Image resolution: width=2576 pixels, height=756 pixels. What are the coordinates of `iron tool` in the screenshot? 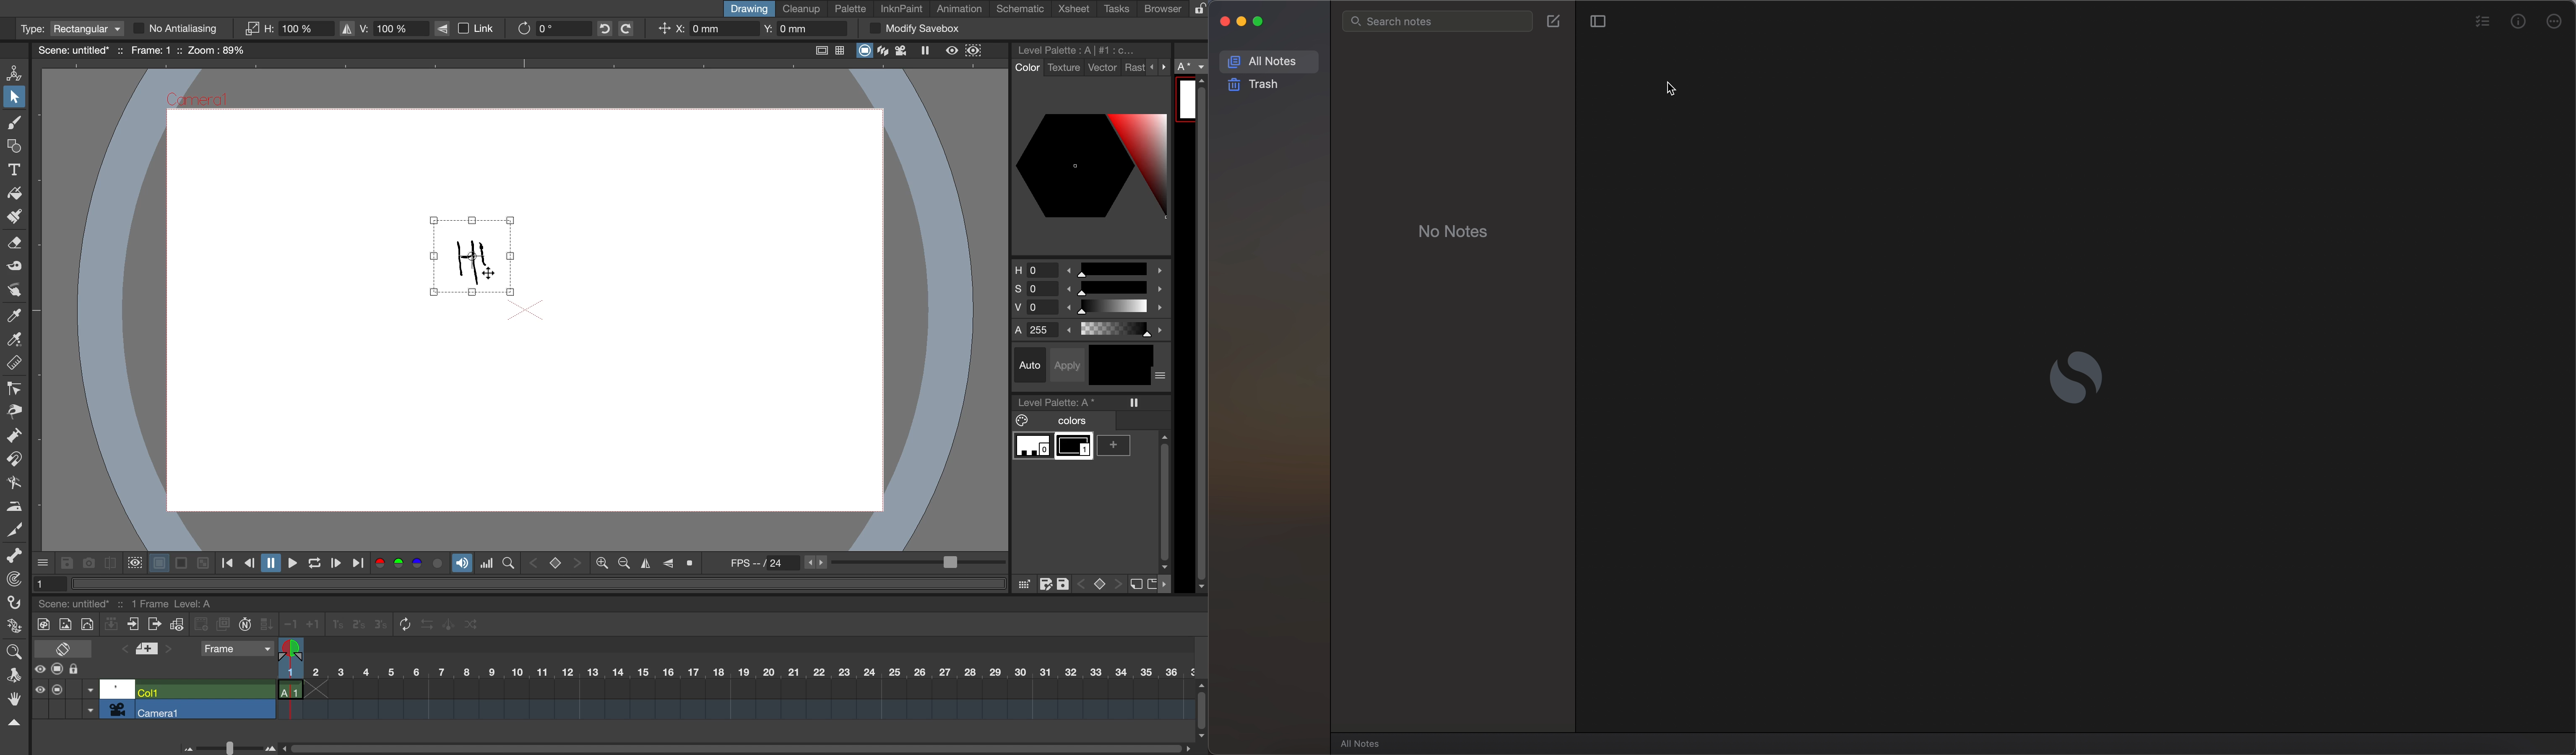 It's located at (14, 505).